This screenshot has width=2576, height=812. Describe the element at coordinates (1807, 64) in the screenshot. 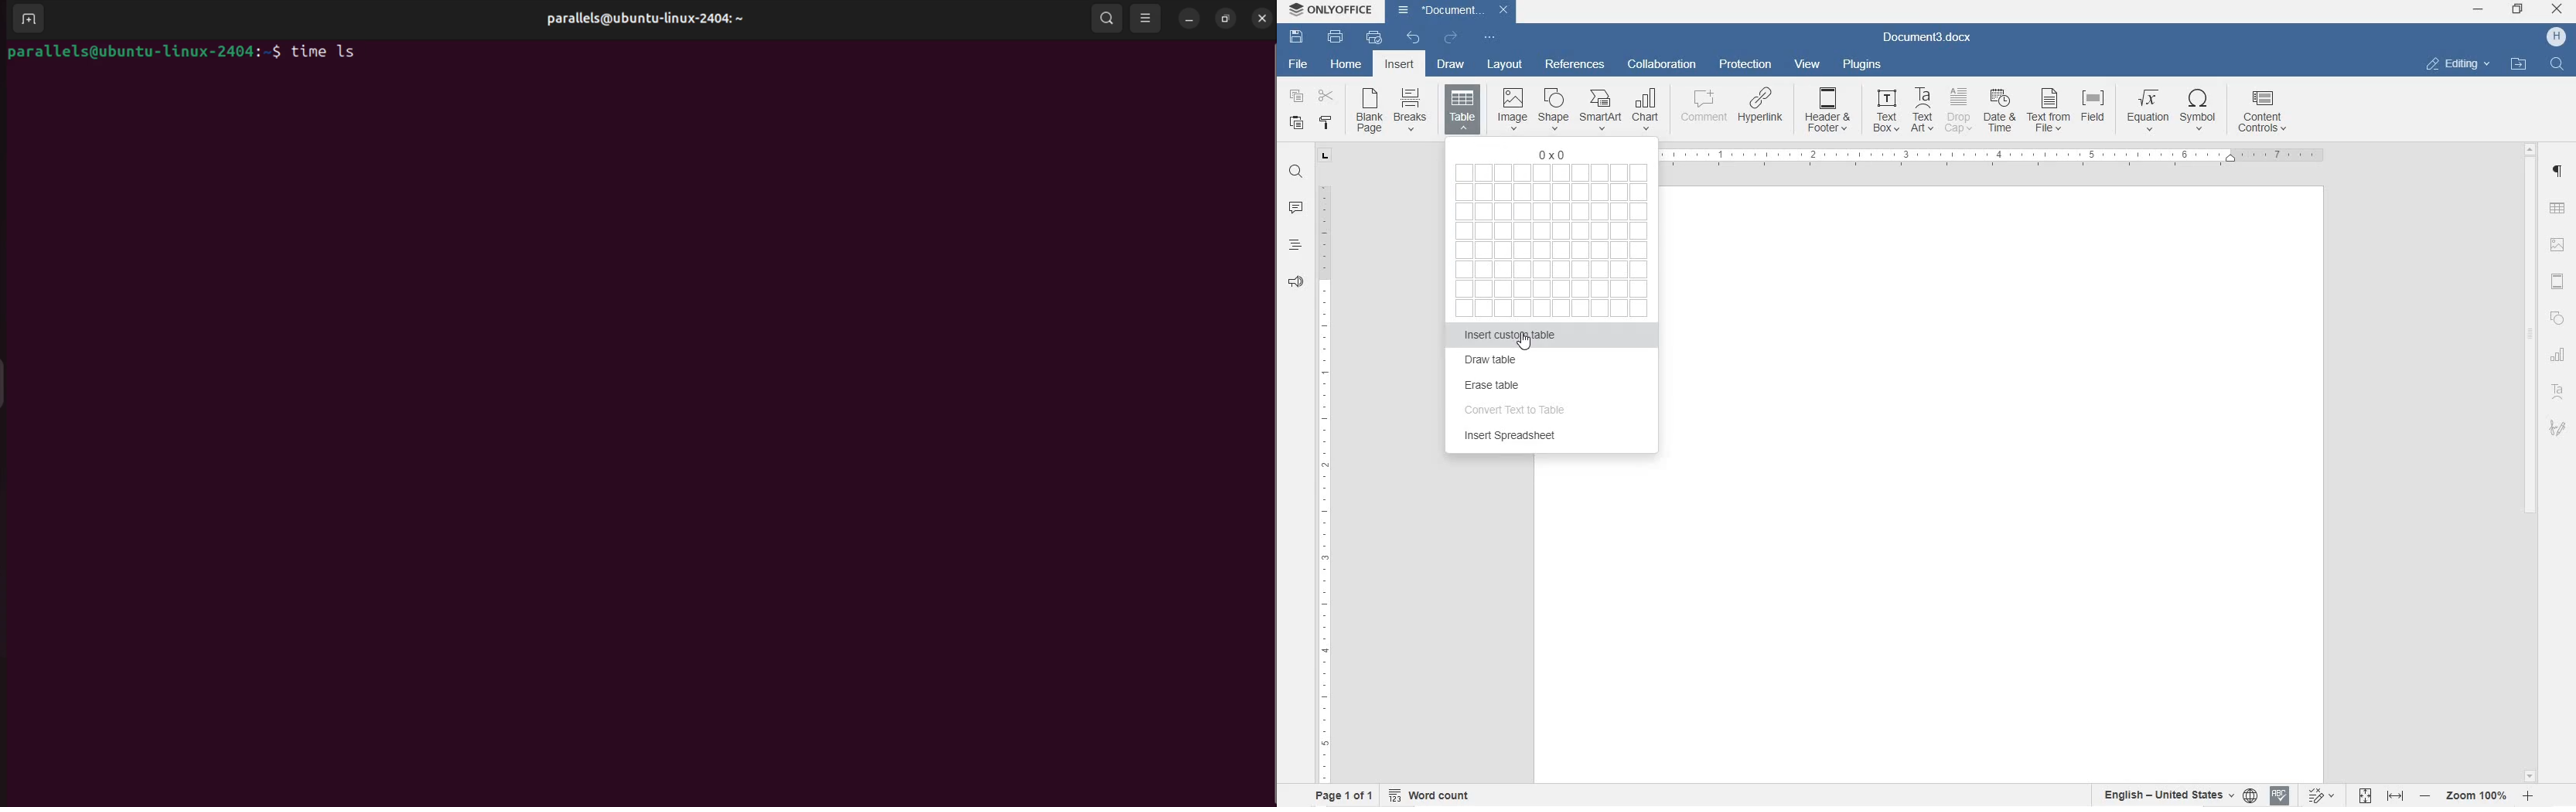

I see `VIEW` at that location.